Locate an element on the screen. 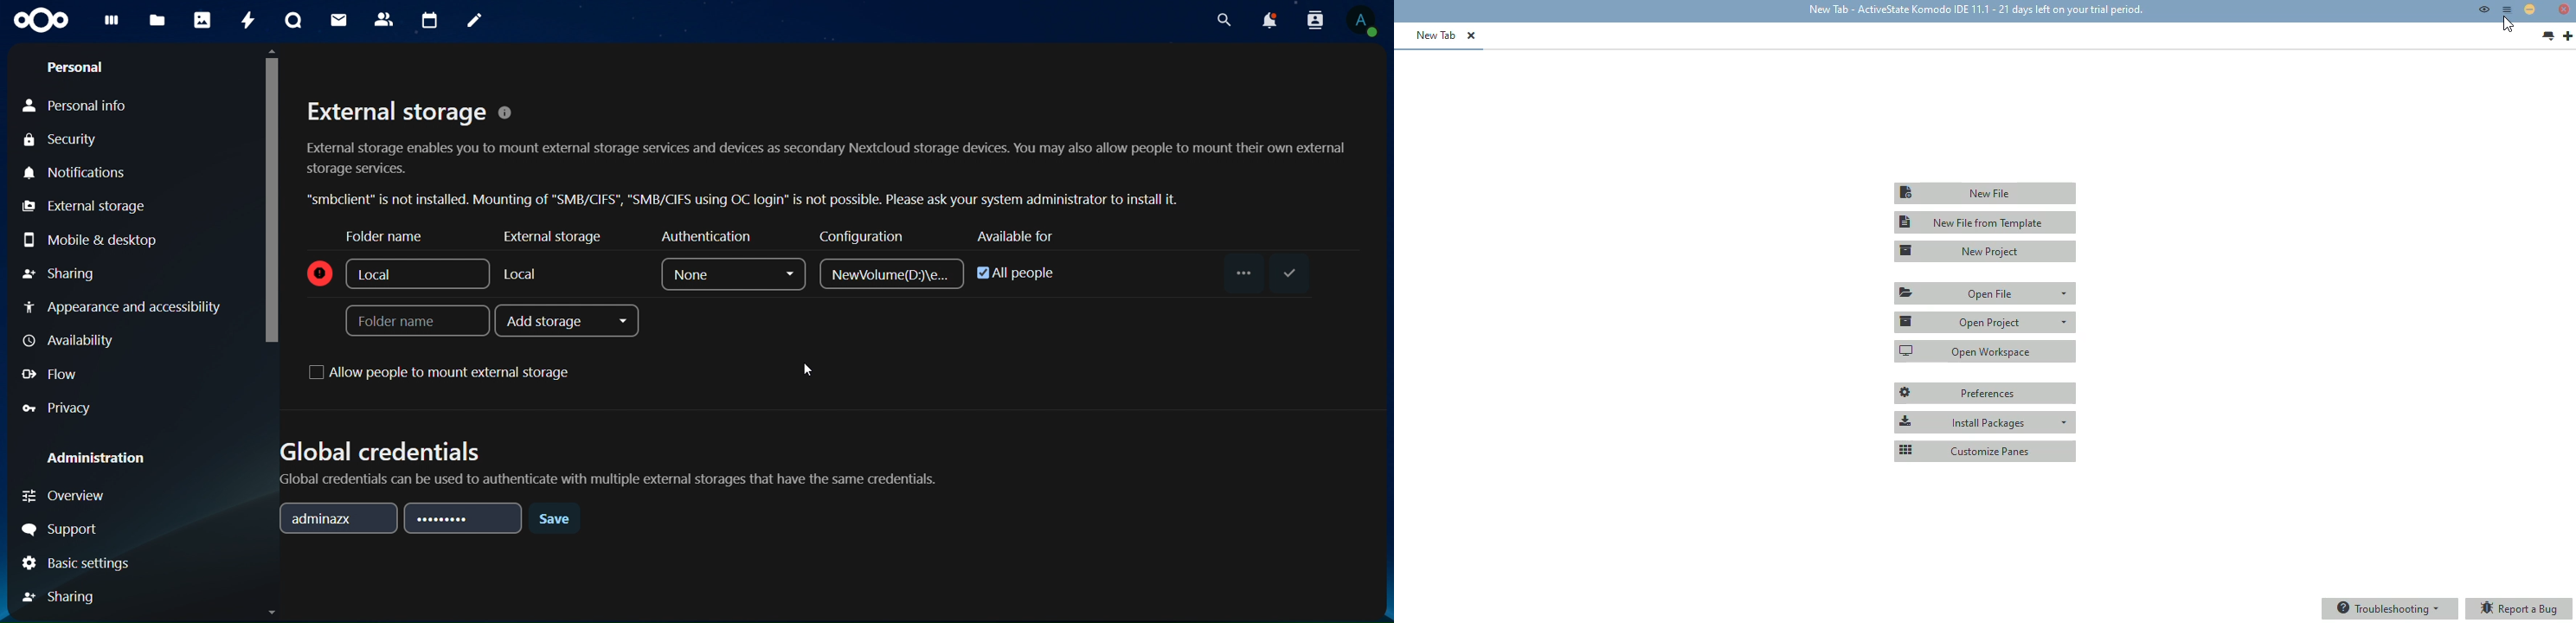 This screenshot has width=2576, height=644. folder name is located at coordinates (391, 237).